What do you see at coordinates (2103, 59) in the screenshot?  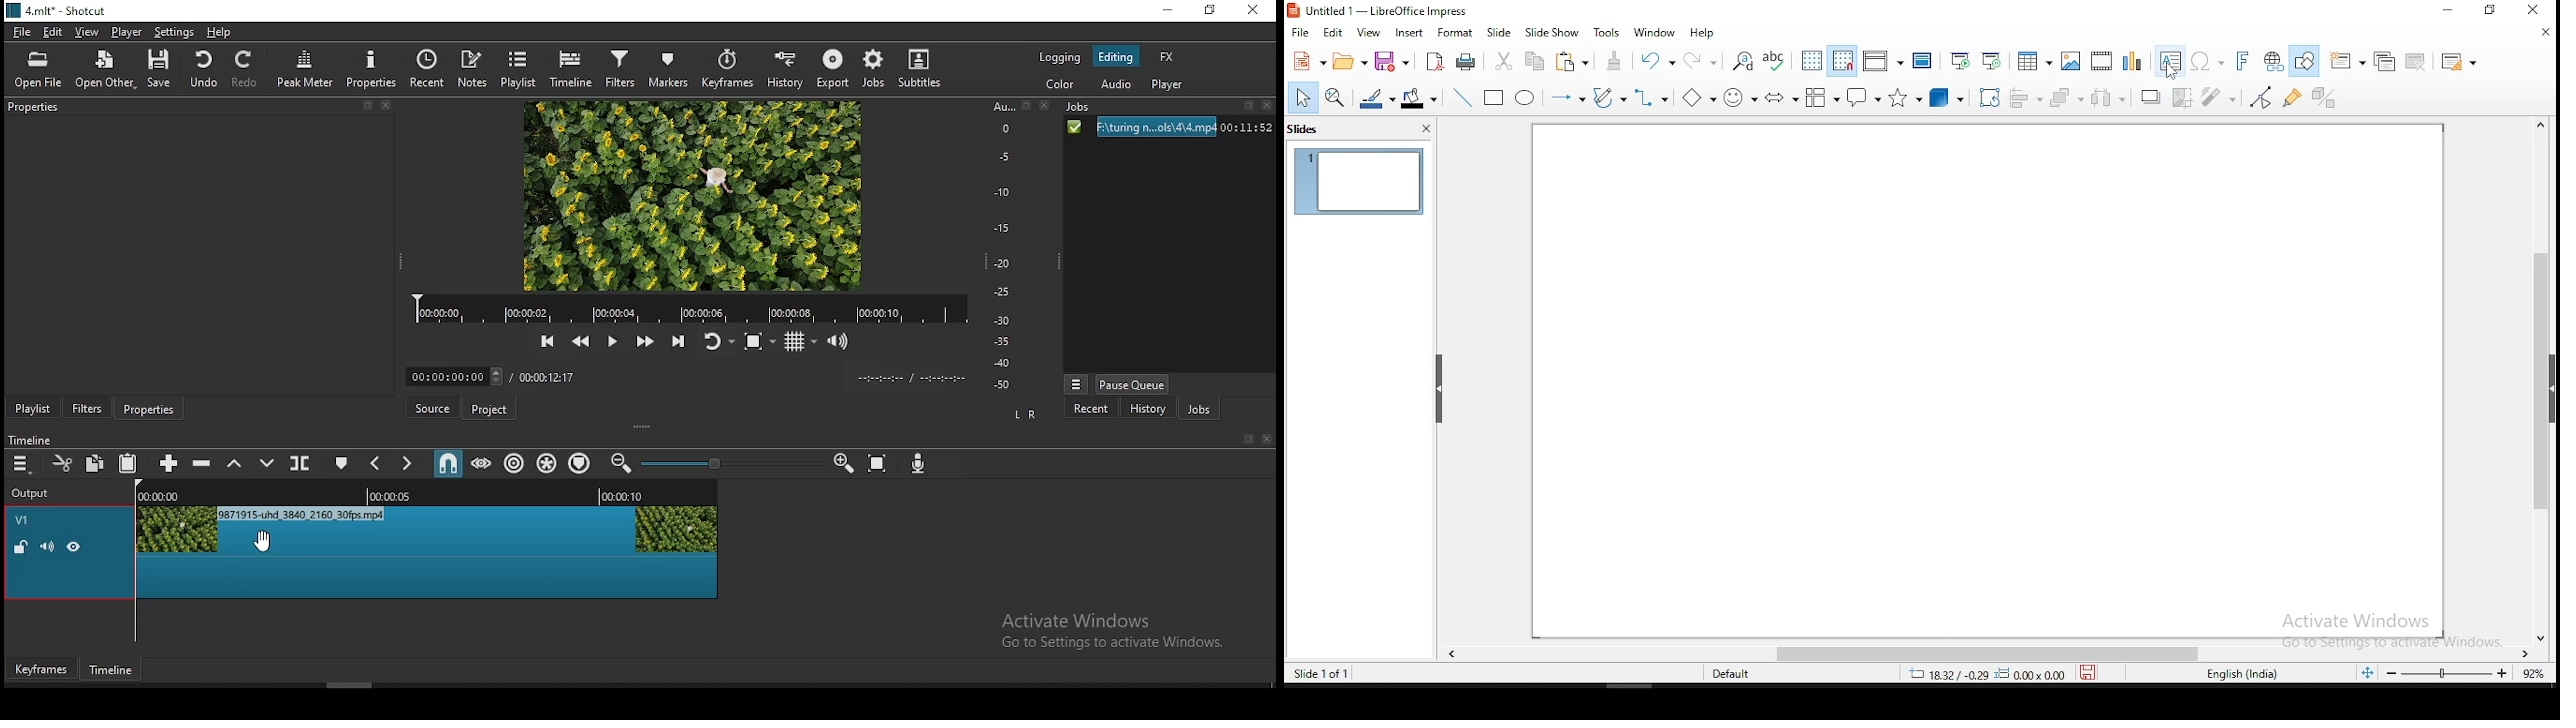 I see `insert audio or video` at bounding box center [2103, 59].